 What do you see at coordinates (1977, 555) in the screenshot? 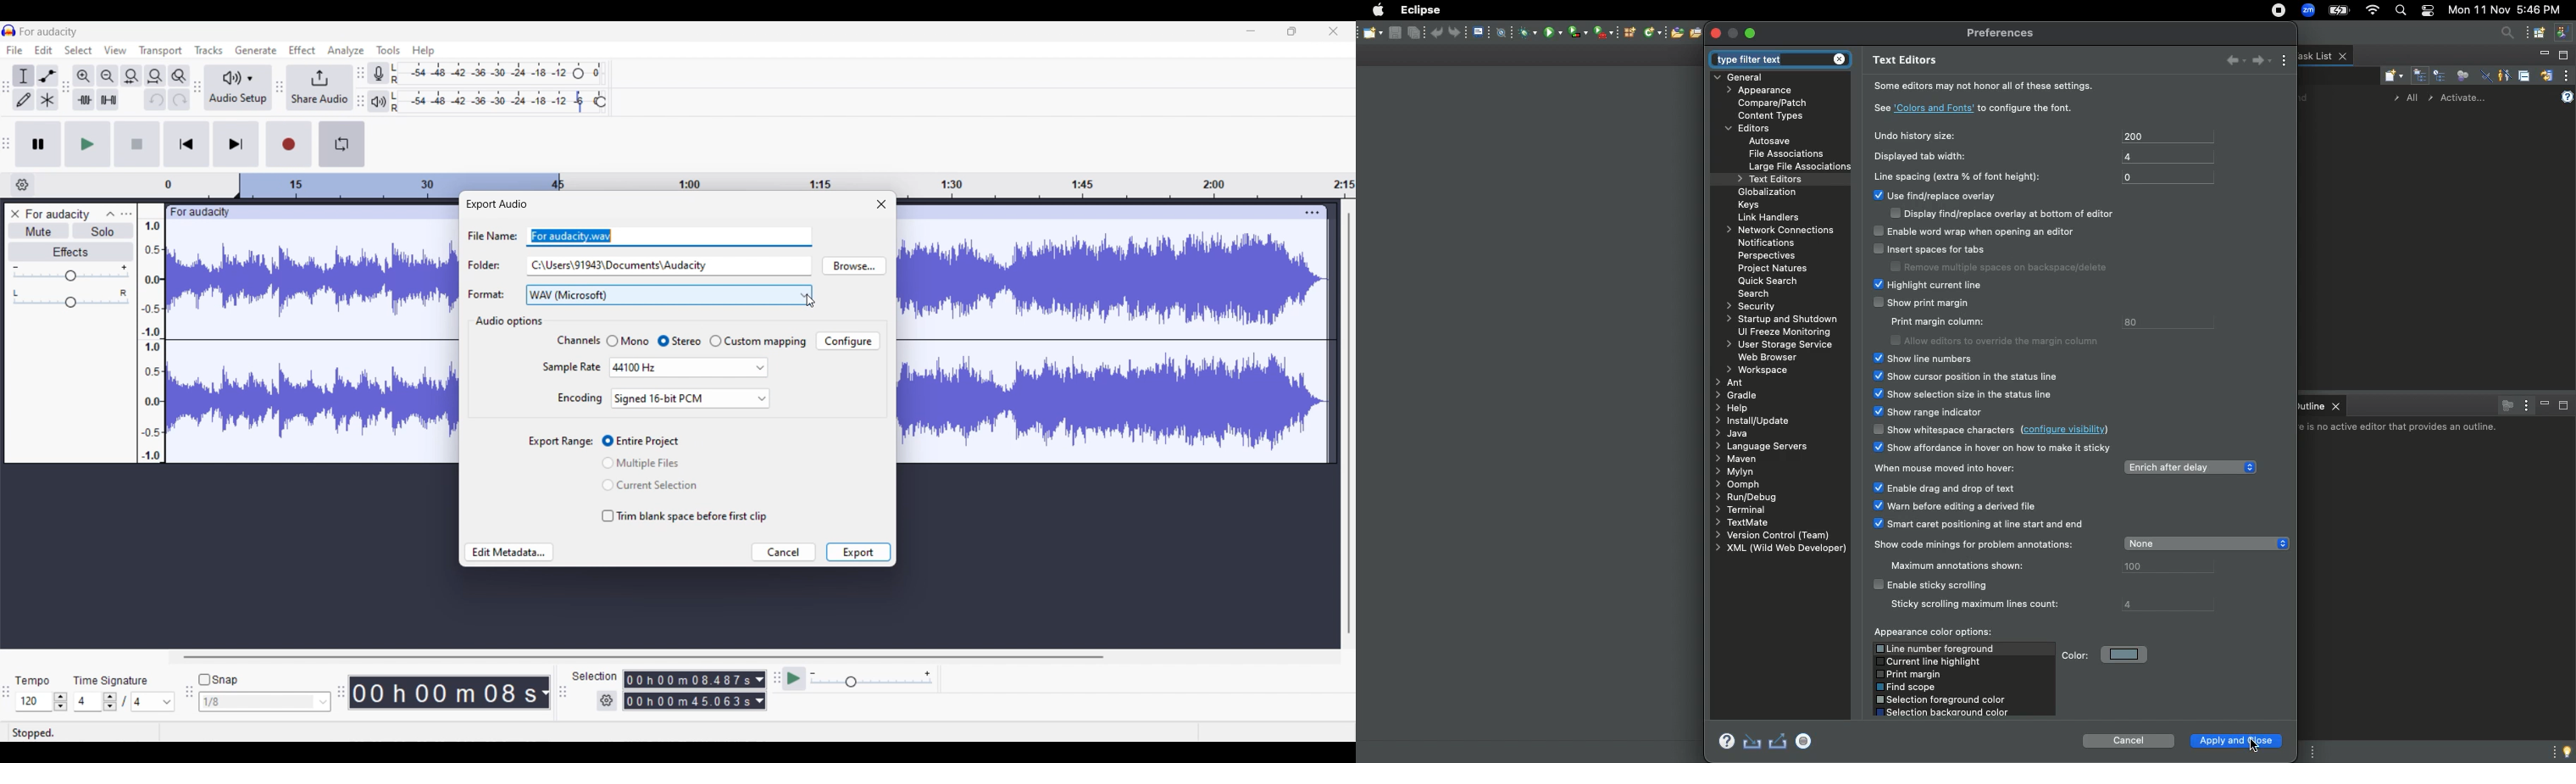
I see `Show code minings for problem annotations` at bounding box center [1977, 555].